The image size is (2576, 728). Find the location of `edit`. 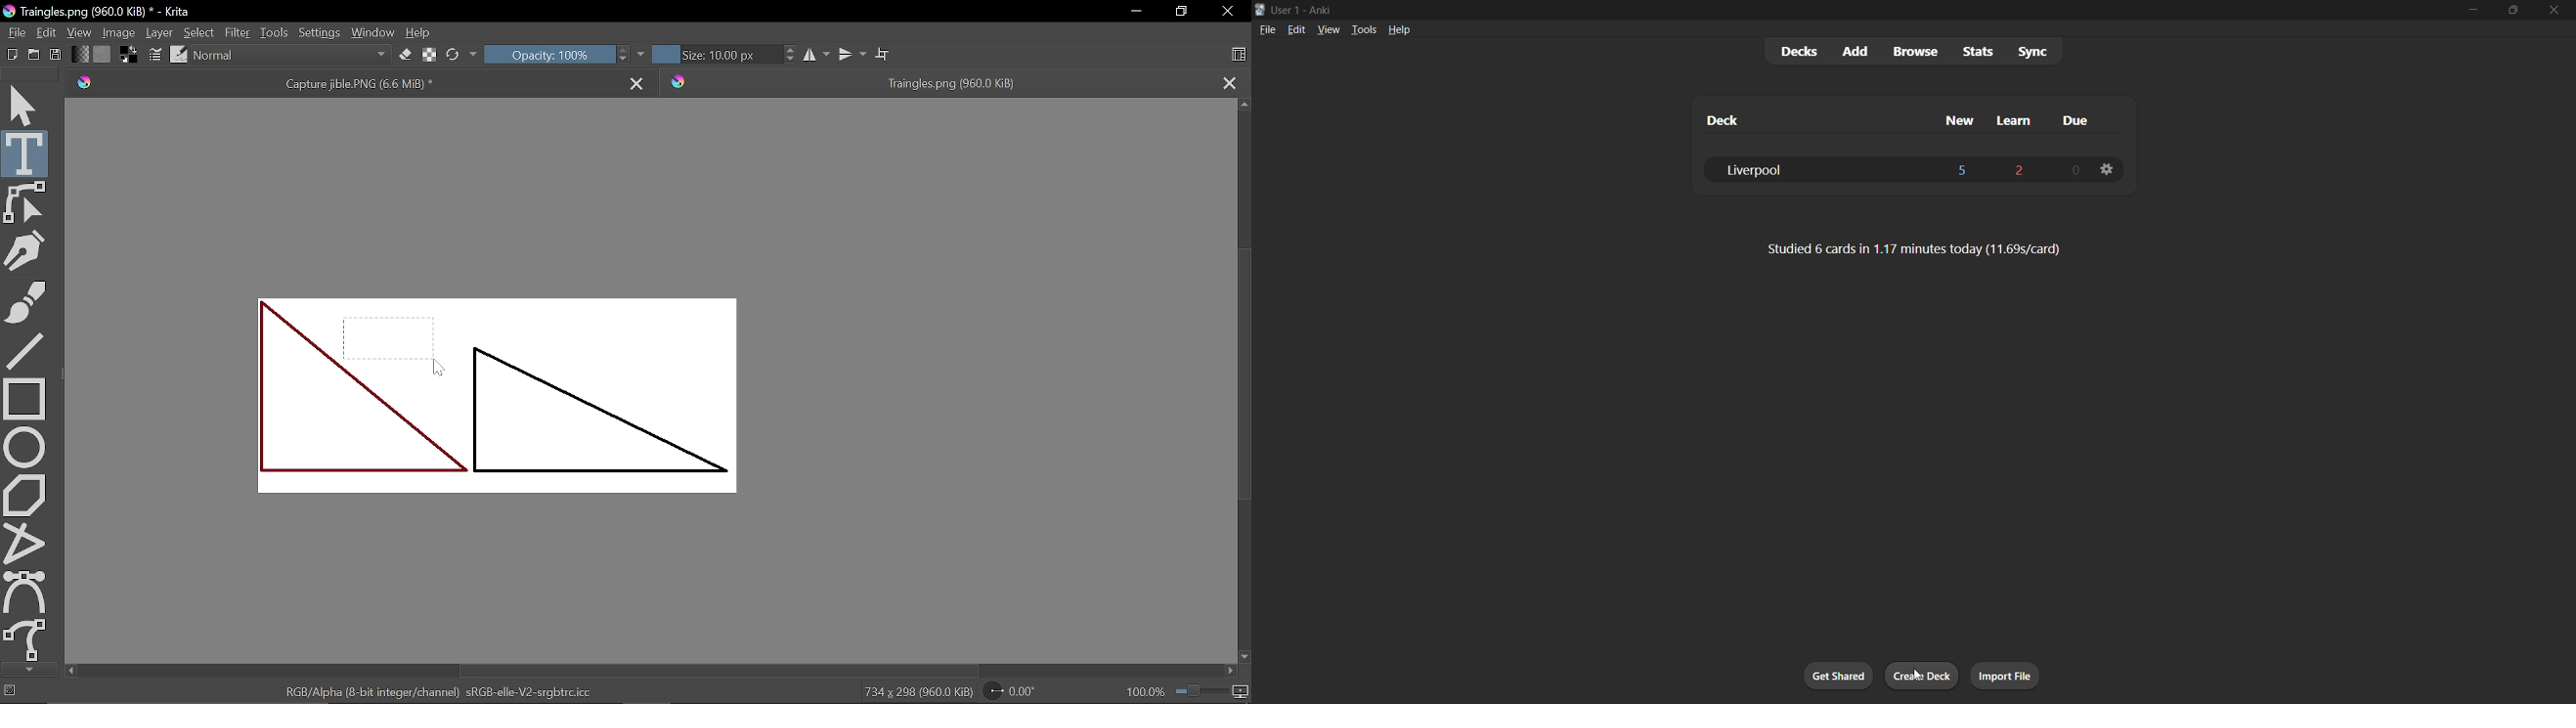

edit is located at coordinates (1292, 29).